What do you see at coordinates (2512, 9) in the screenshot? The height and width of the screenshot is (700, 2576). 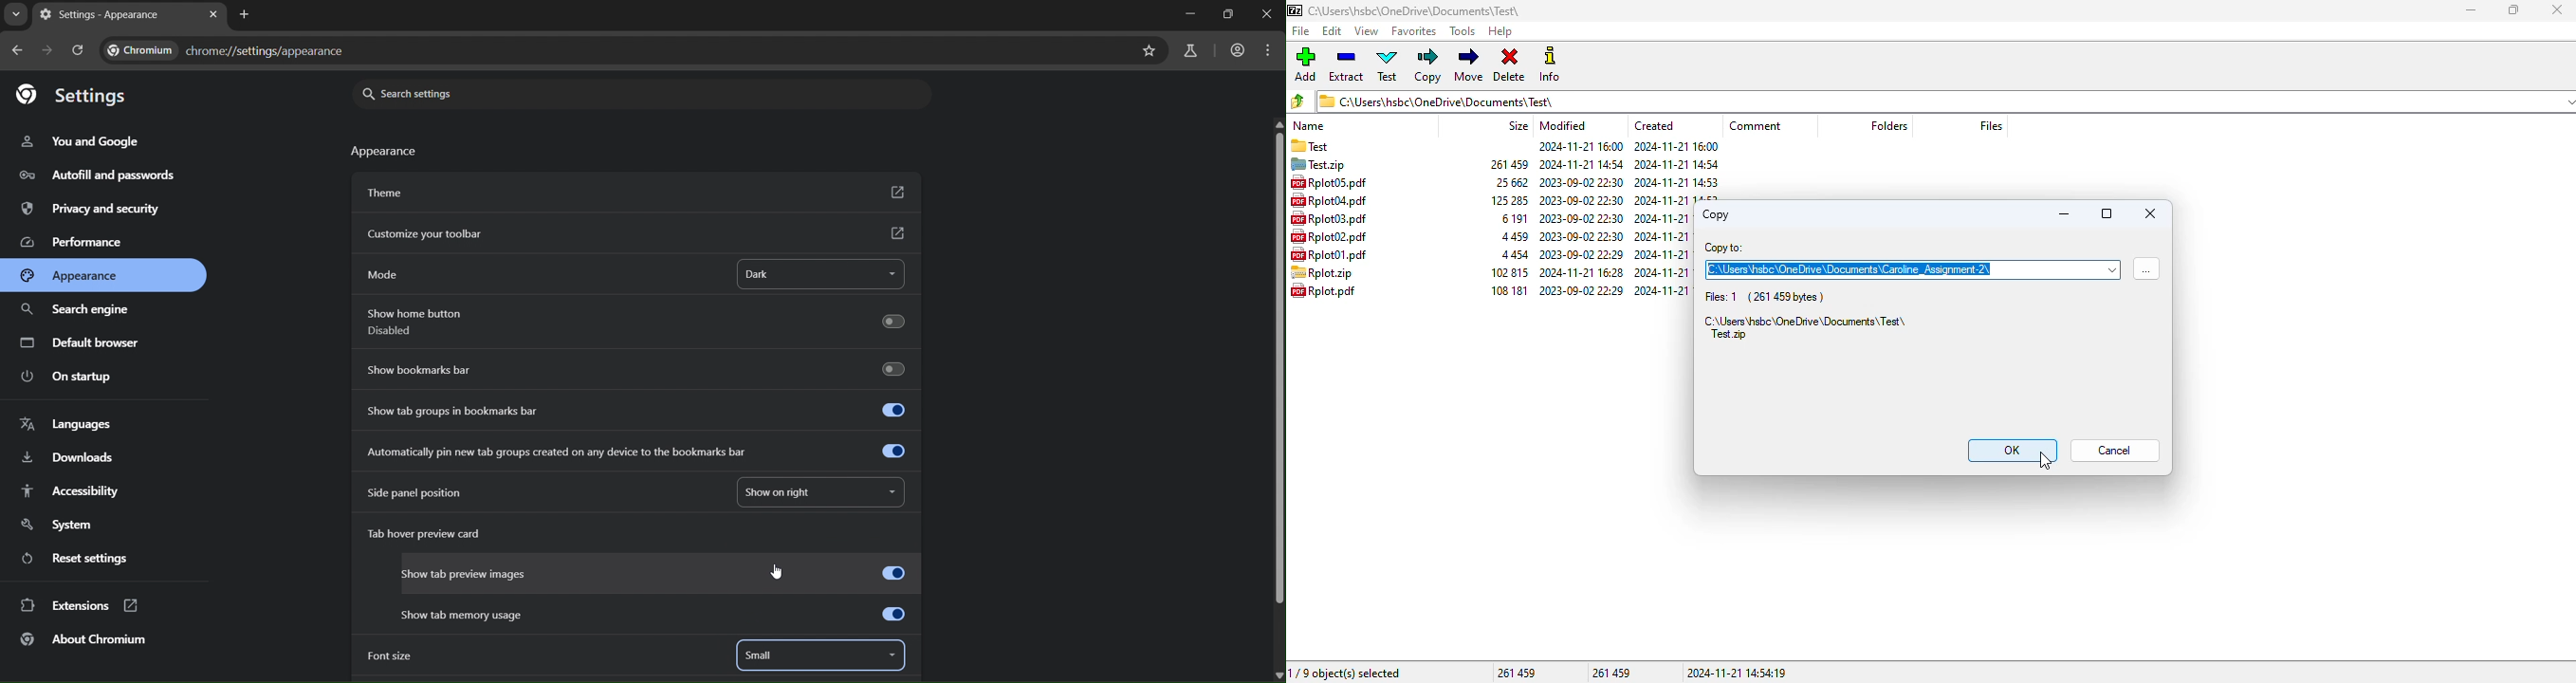 I see `maximize` at bounding box center [2512, 9].